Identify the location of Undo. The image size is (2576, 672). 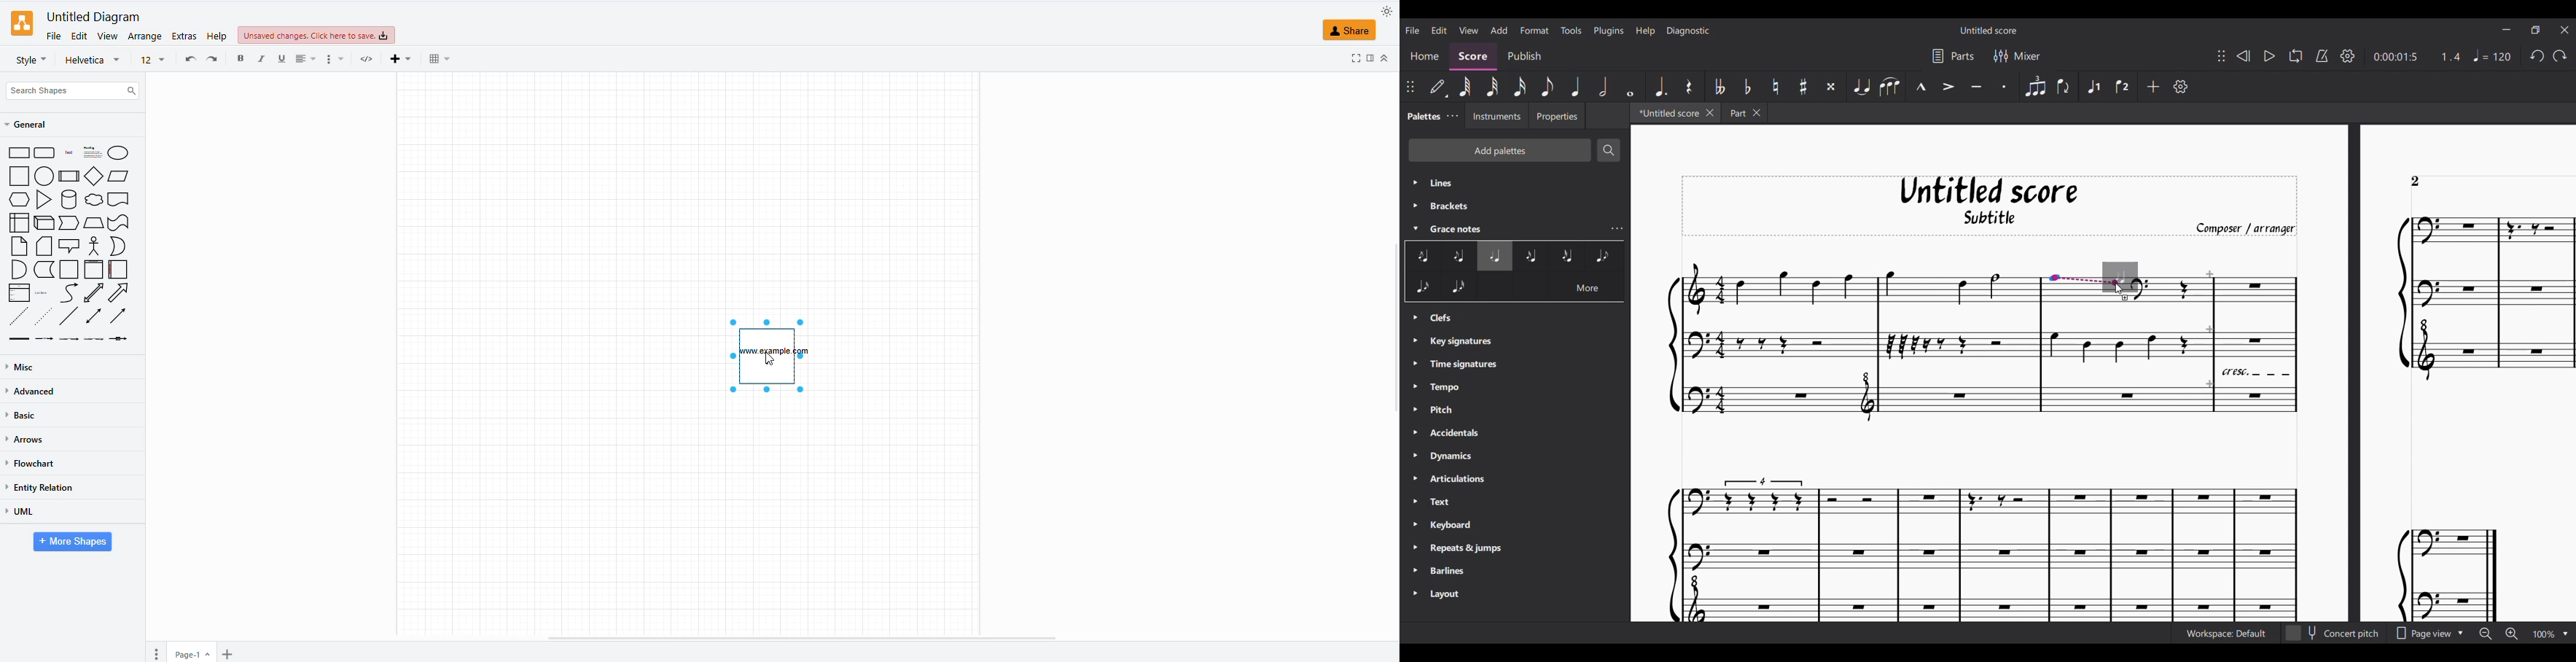
(2537, 56).